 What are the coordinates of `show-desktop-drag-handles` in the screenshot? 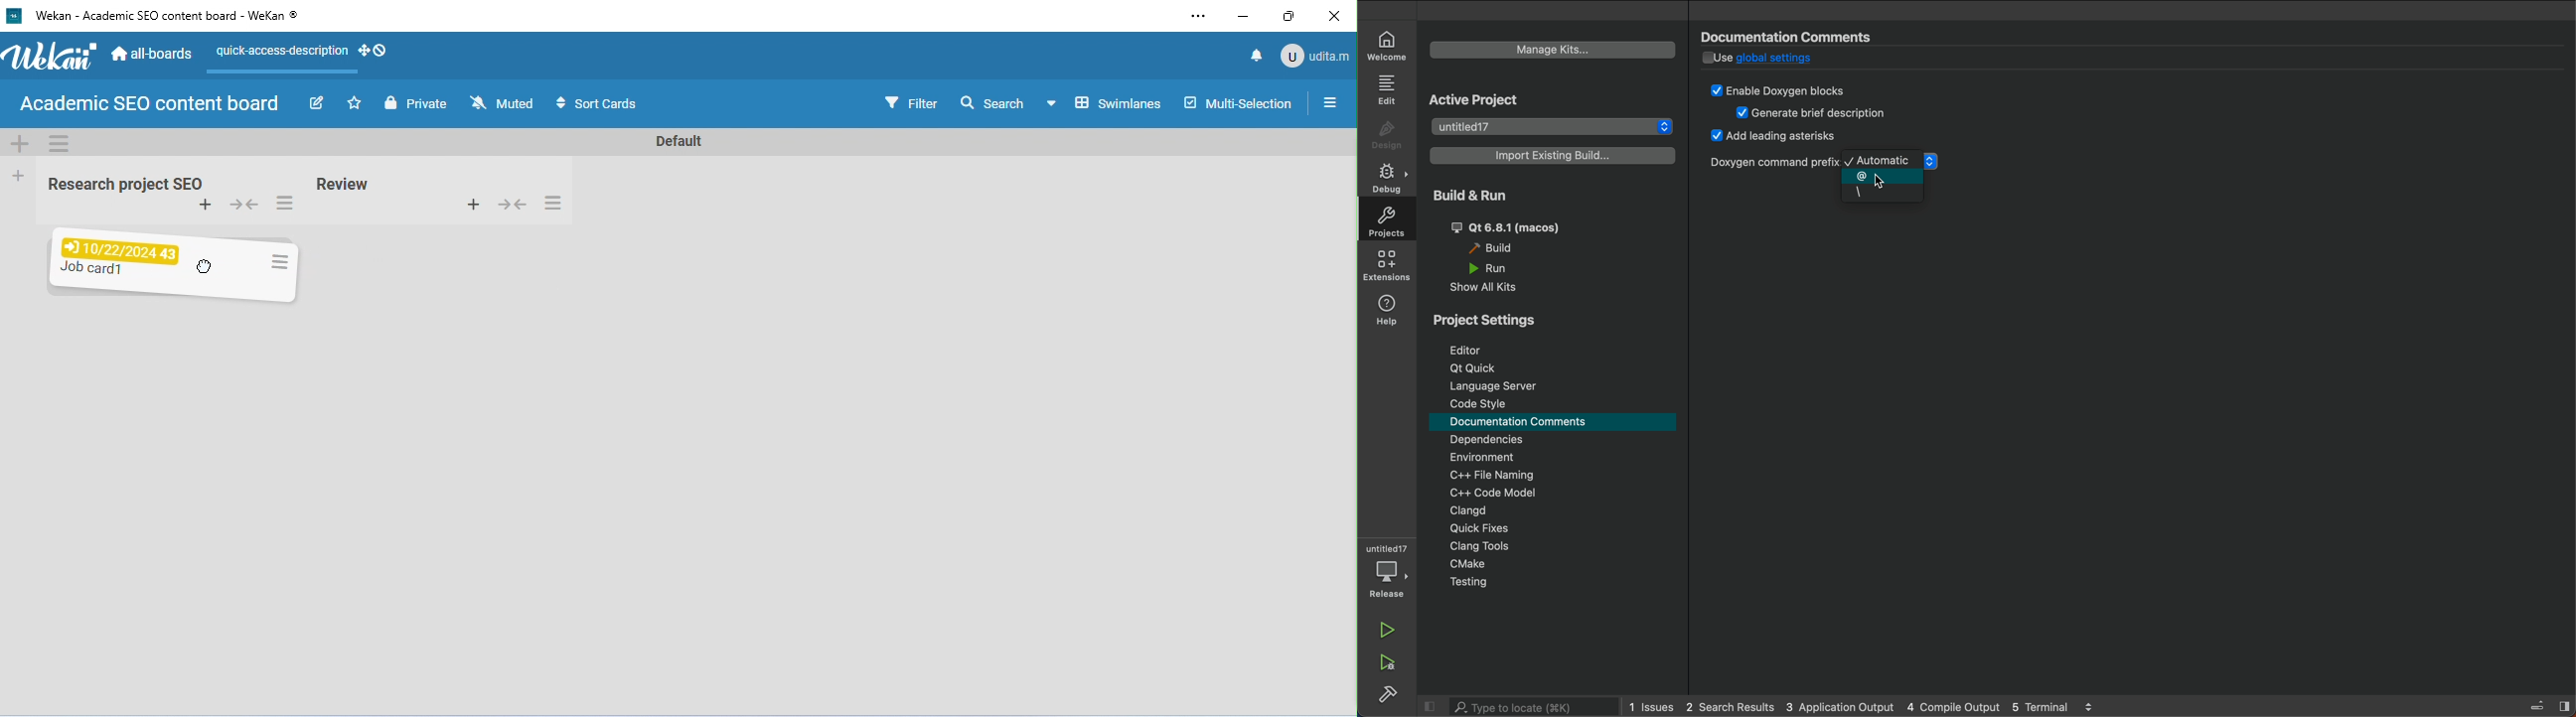 It's located at (375, 50).